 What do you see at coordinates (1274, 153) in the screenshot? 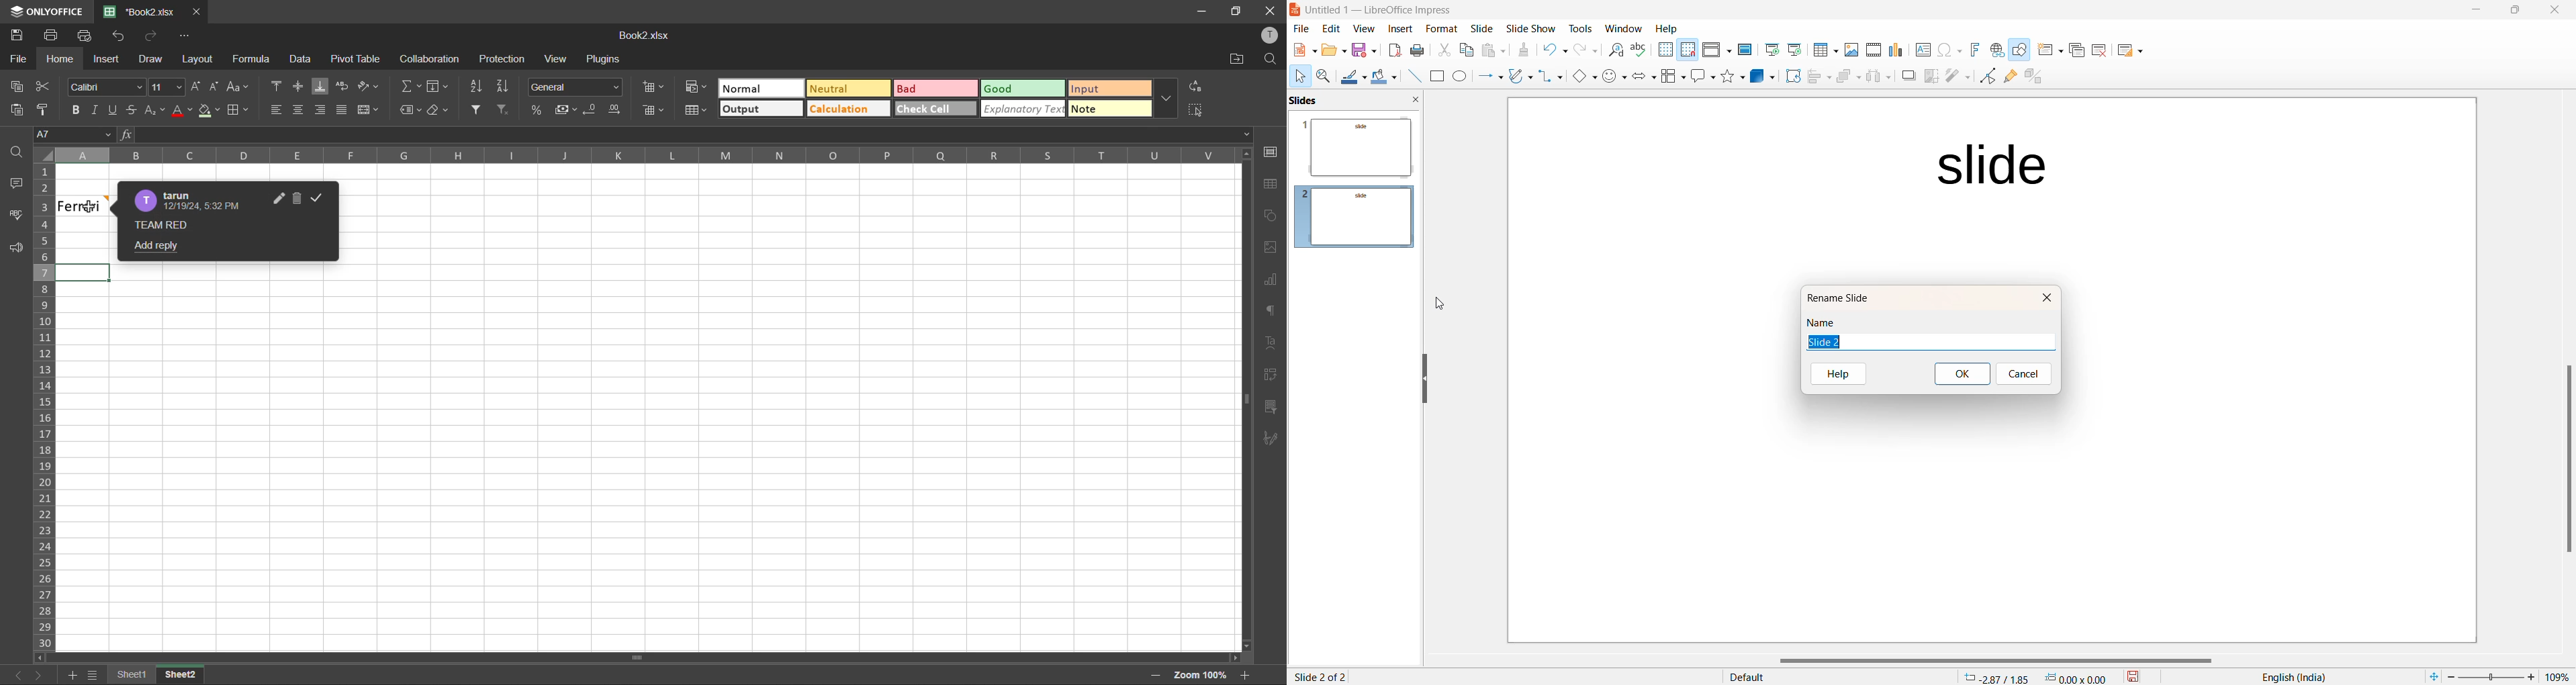
I see `cell settings` at bounding box center [1274, 153].